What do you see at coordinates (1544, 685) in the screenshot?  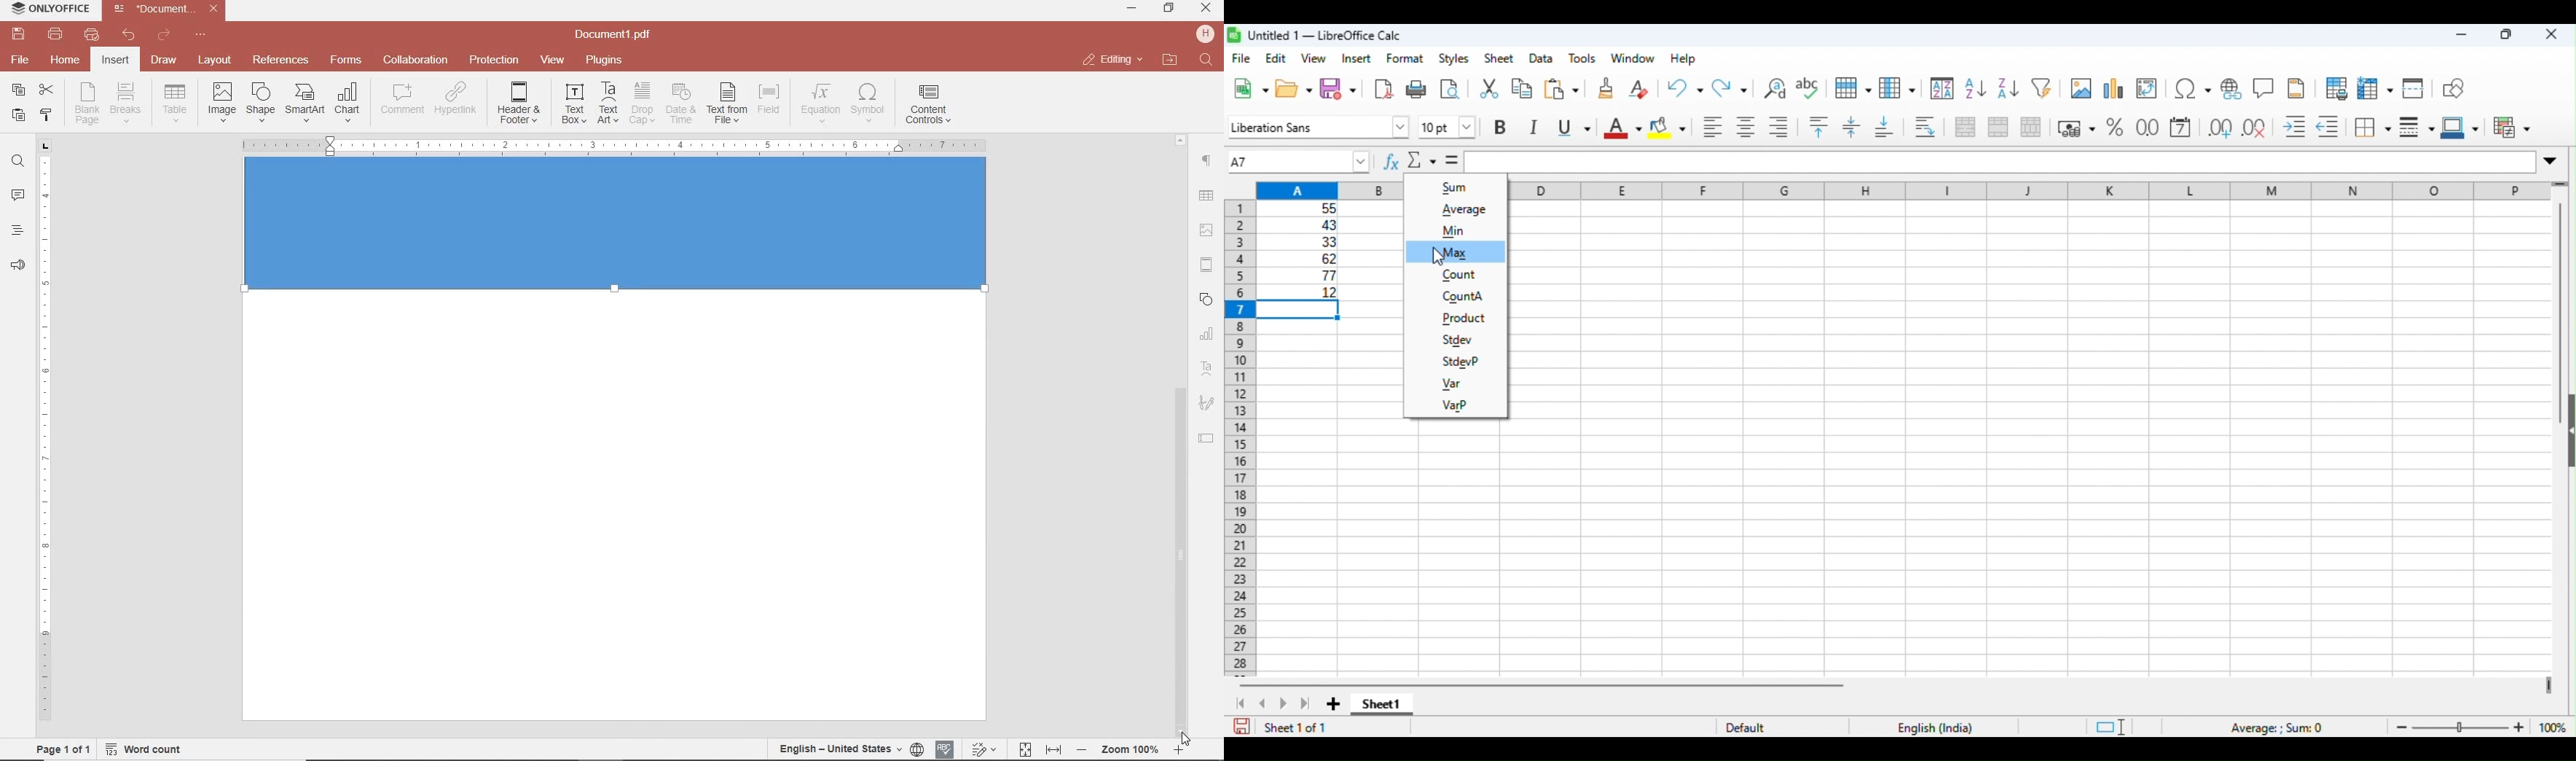 I see `horizontal scroll bar` at bounding box center [1544, 685].